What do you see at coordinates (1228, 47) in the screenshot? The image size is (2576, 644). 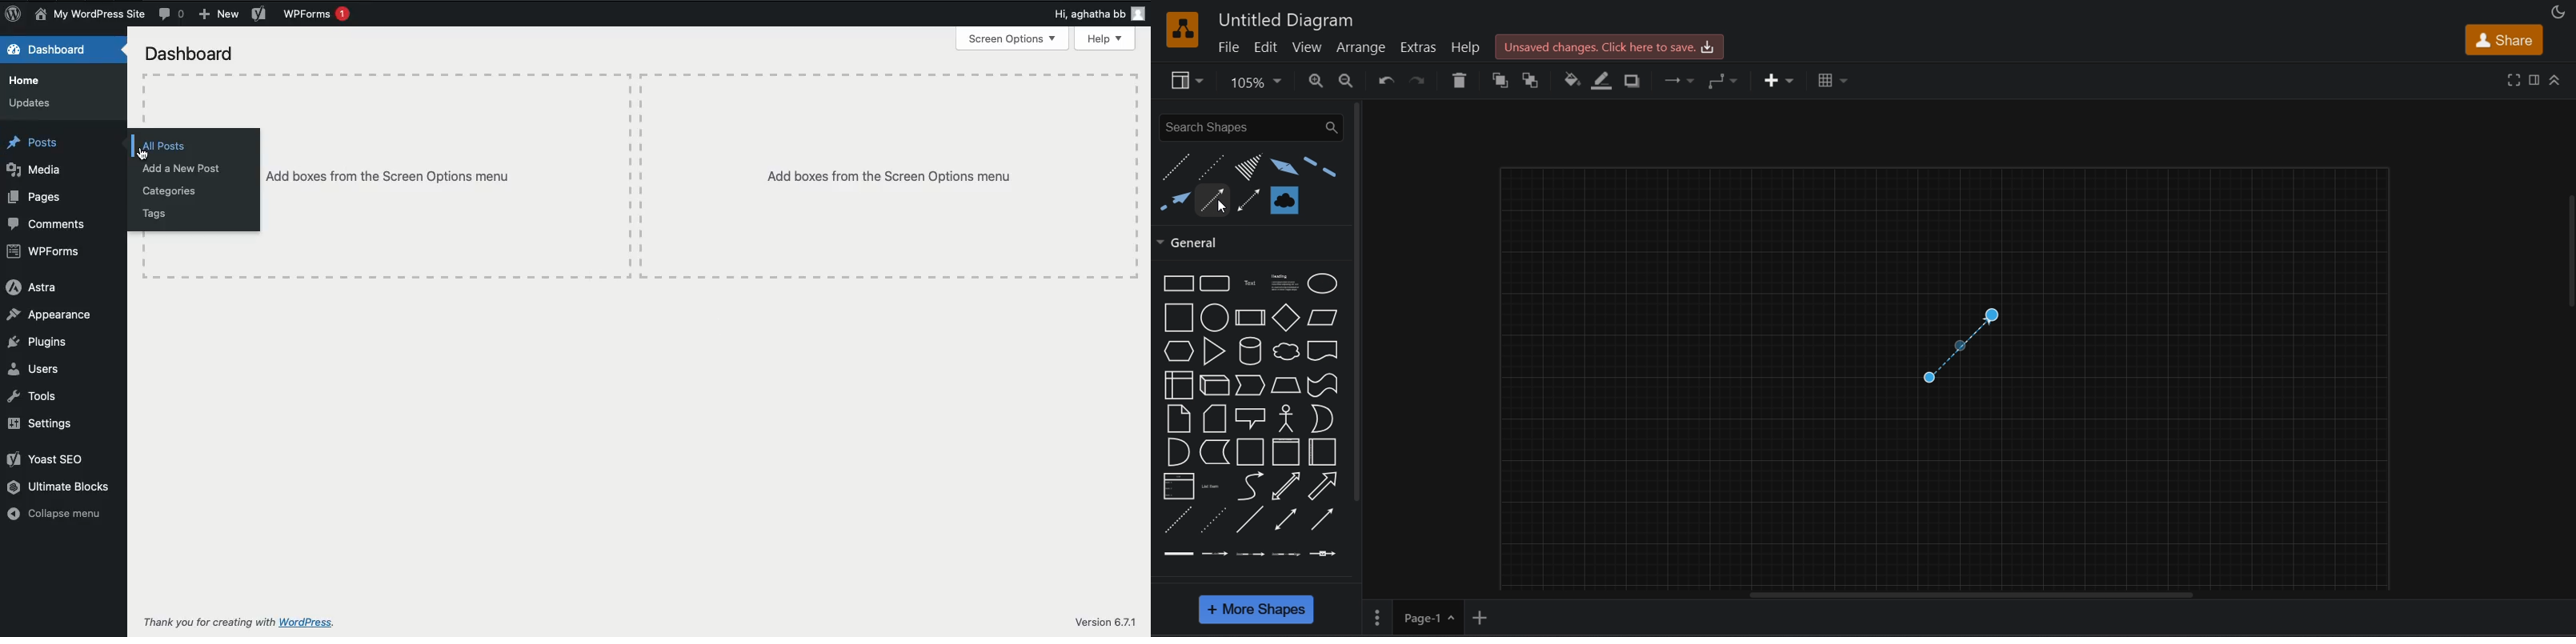 I see `file` at bounding box center [1228, 47].